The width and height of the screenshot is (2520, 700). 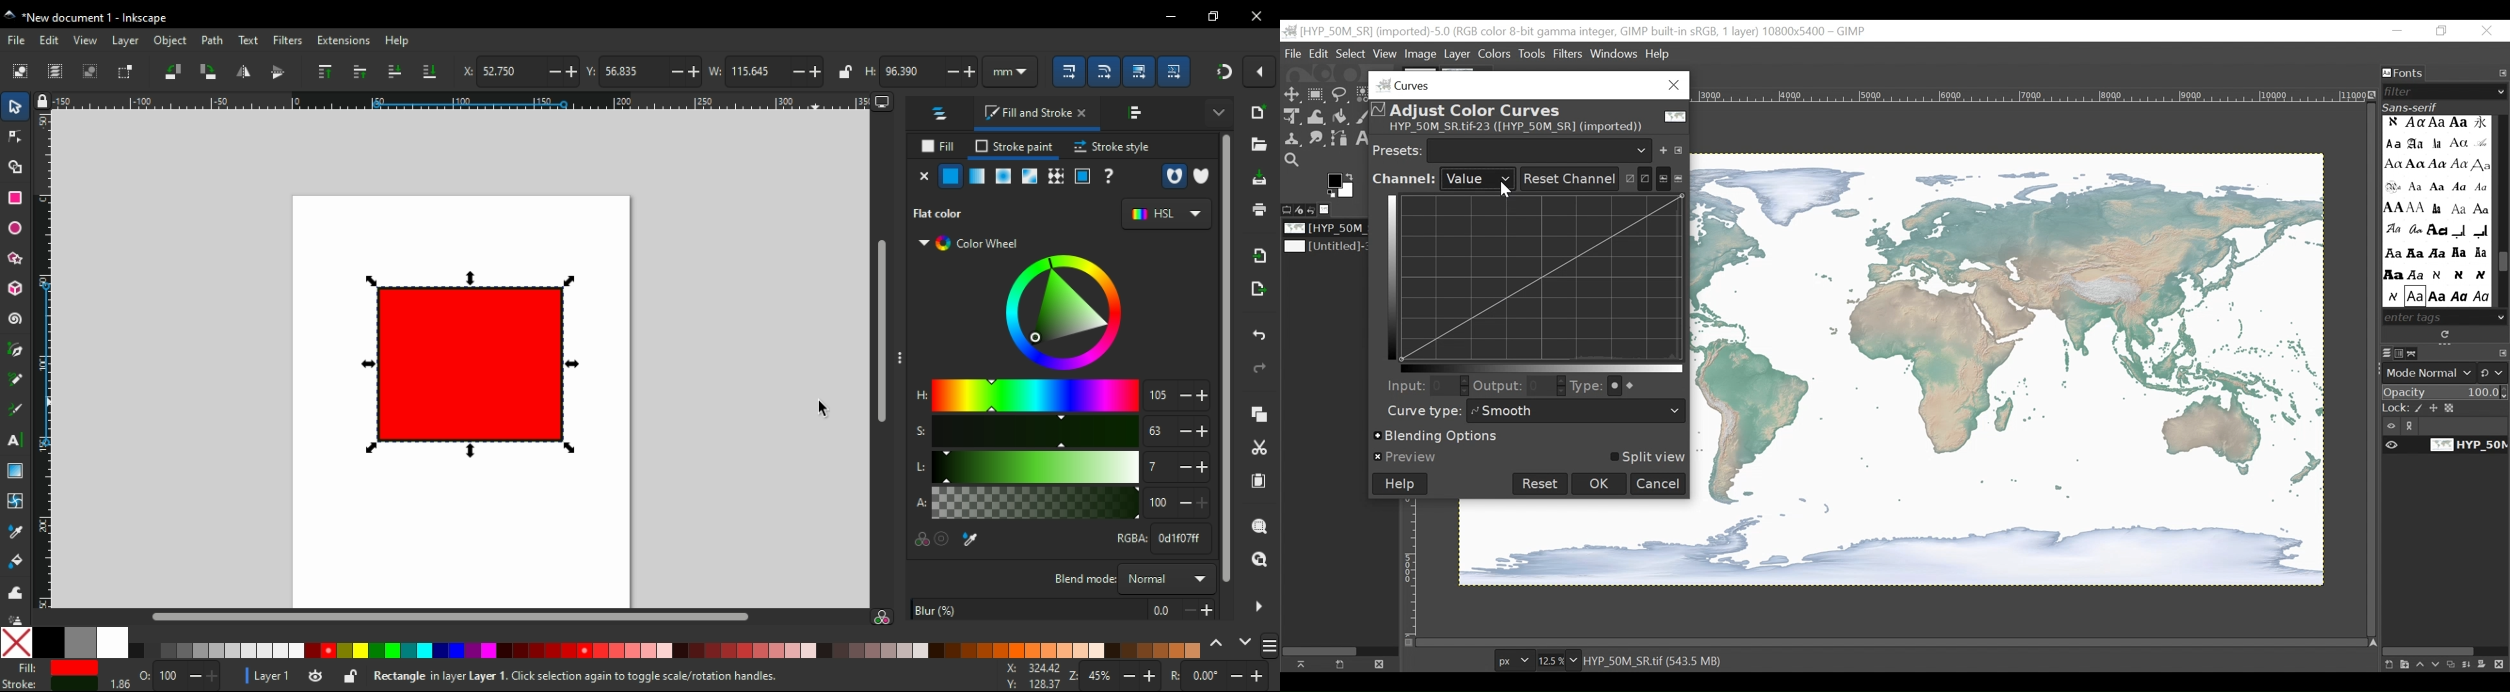 I want to click on Presets, so click(x=1398, y=149).